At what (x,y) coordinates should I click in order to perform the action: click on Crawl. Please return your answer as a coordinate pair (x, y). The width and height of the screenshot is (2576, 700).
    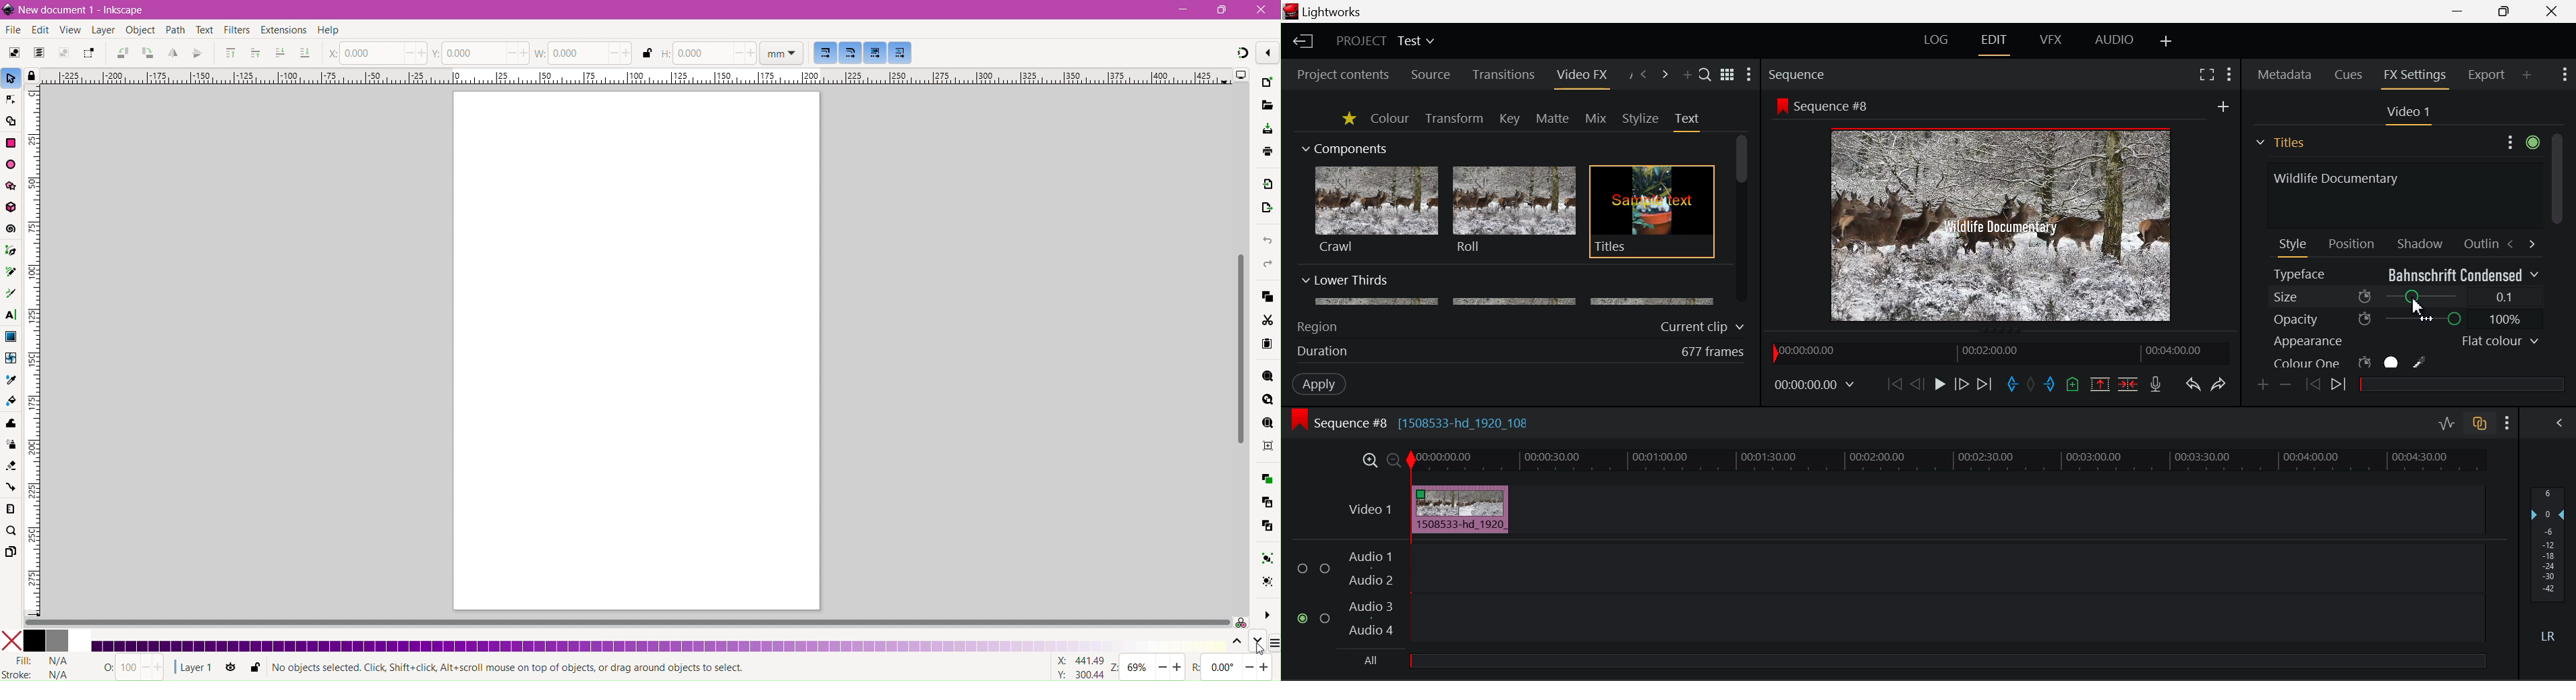
    Looking at the image, I should click on (1377, 210).